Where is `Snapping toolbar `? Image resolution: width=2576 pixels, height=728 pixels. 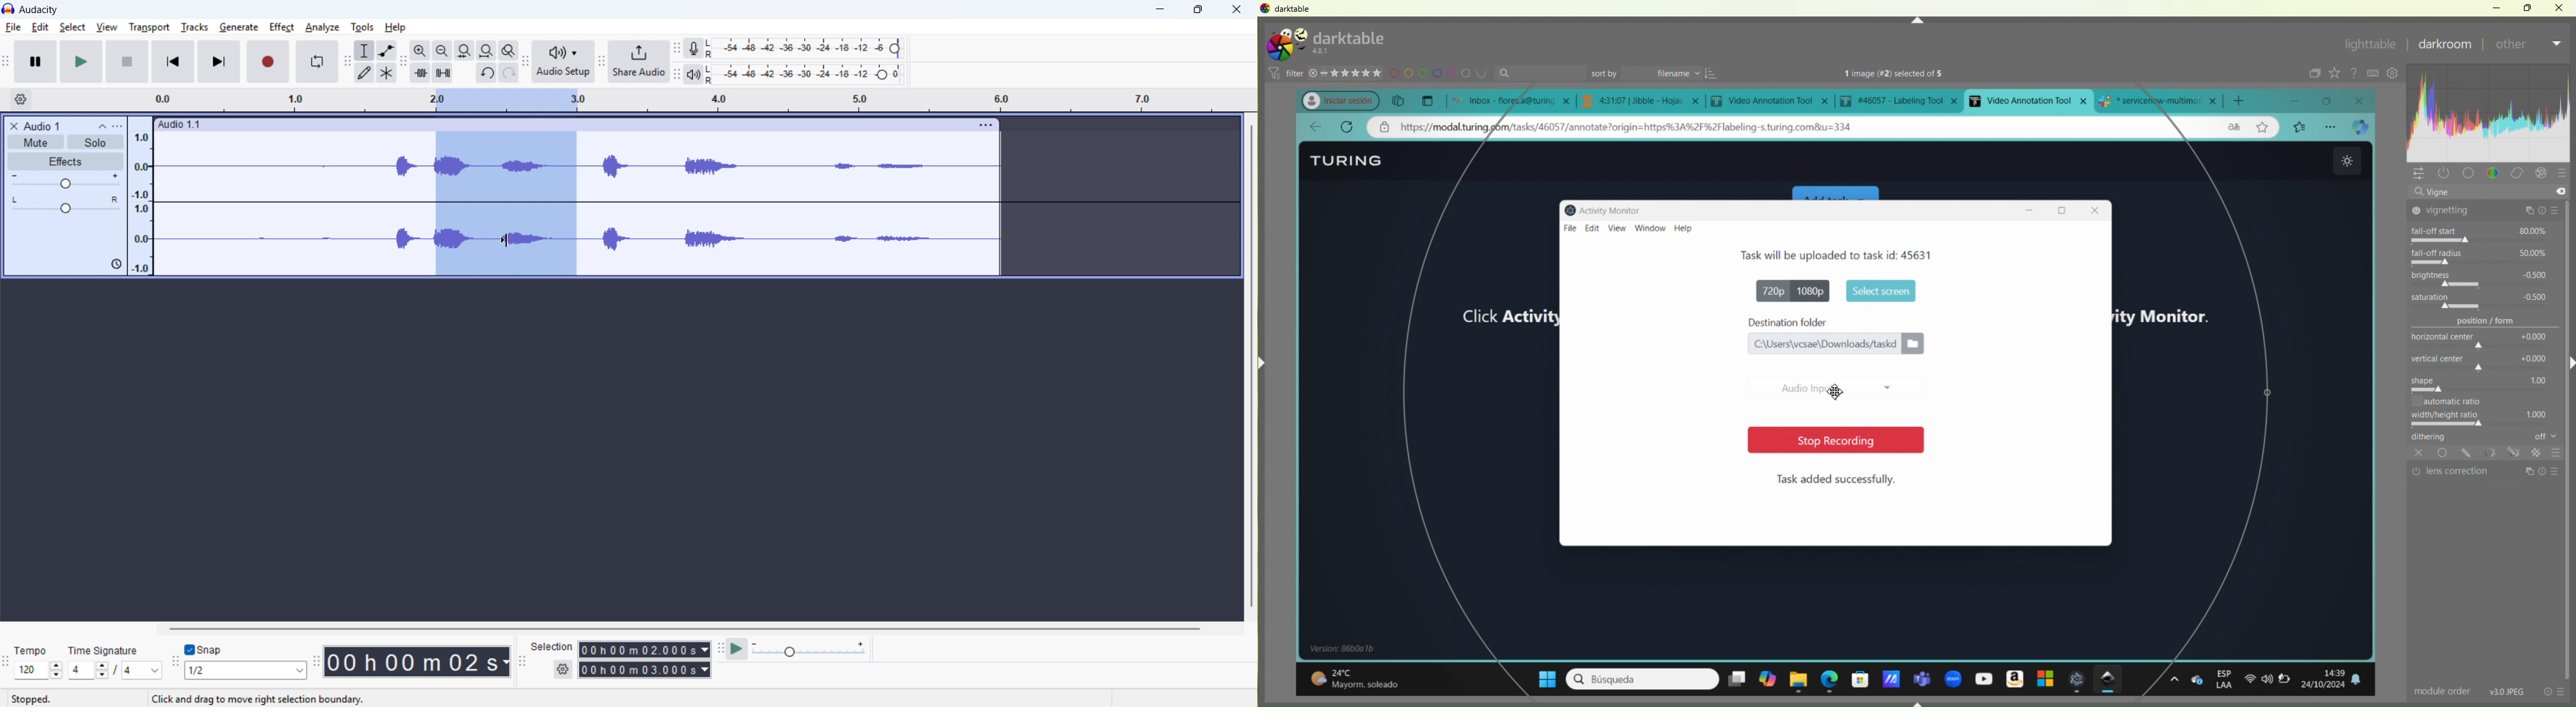 Snapping toolbar  is located at coordinates (176, 664).